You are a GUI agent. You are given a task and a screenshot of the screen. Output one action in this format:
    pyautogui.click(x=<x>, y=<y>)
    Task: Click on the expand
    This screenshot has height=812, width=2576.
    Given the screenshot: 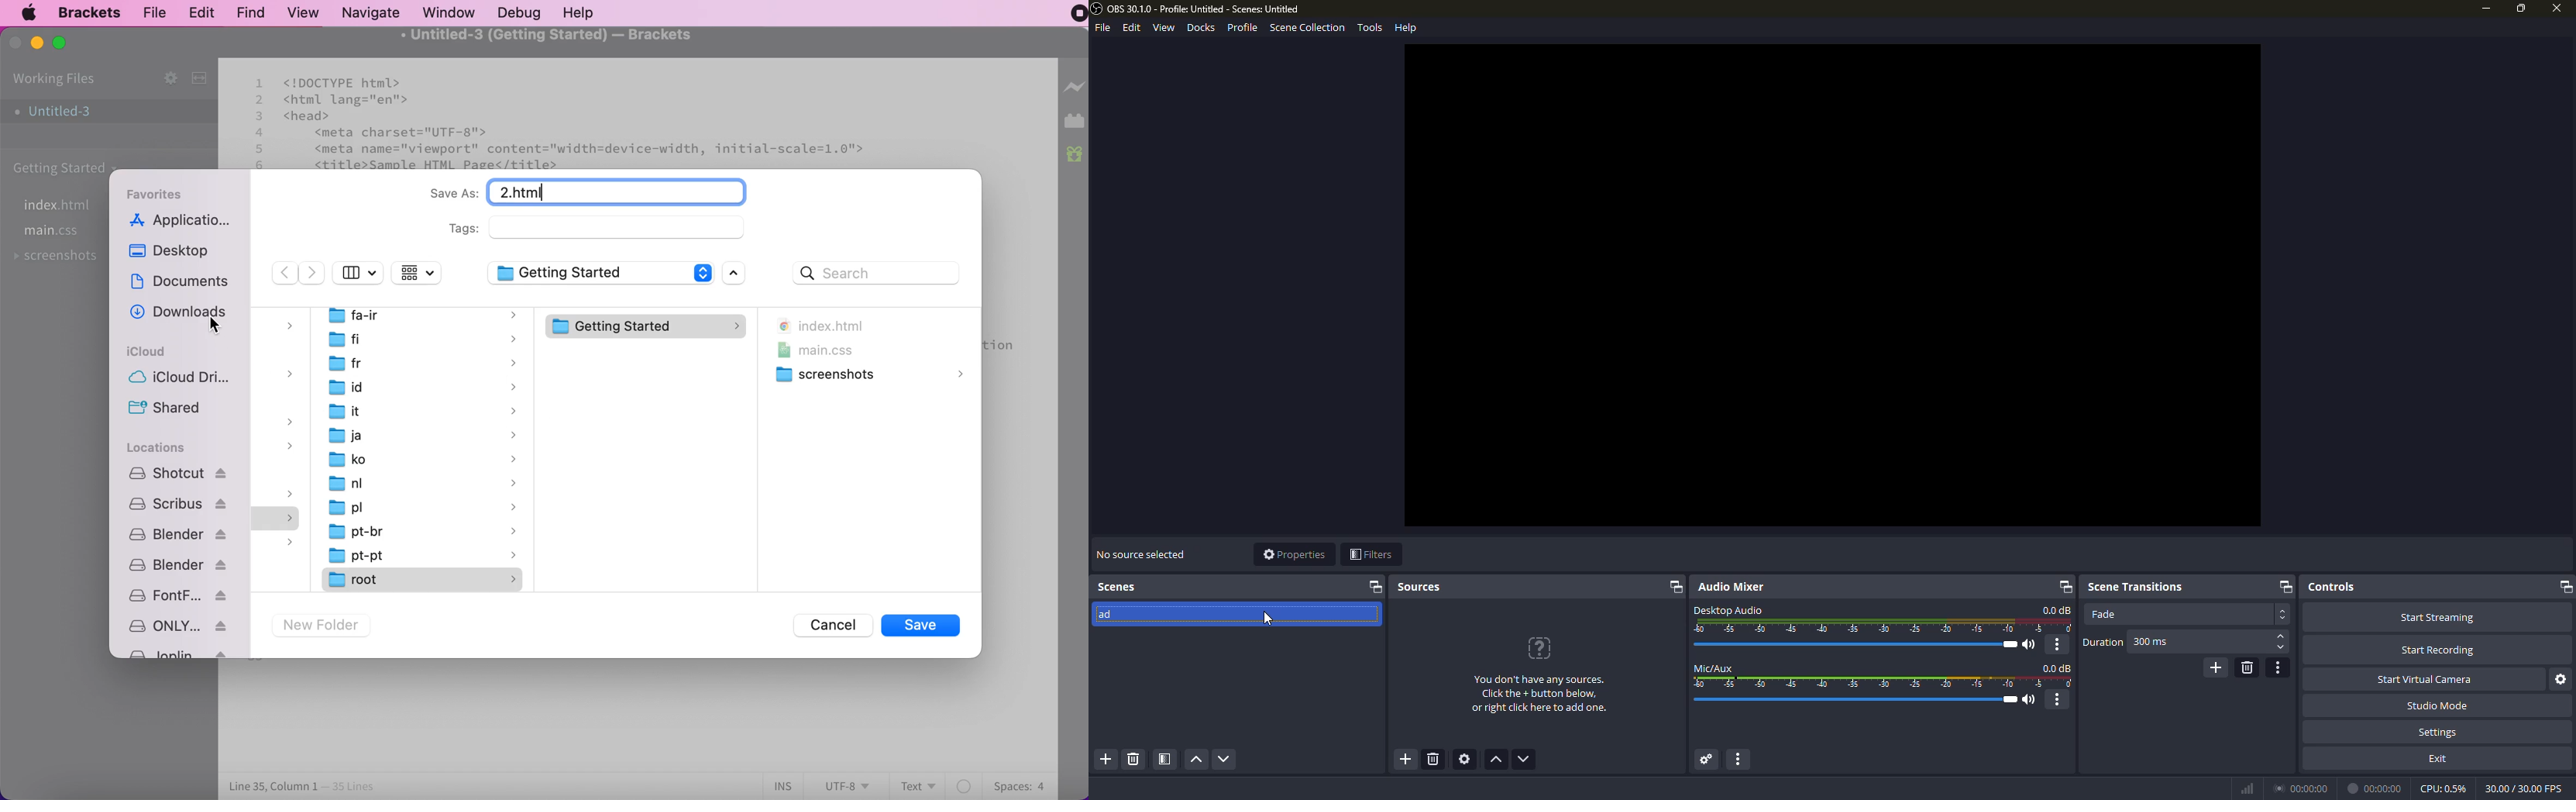 What is the action you would take?
    pyautogui.click(x=2563, y=587)
    